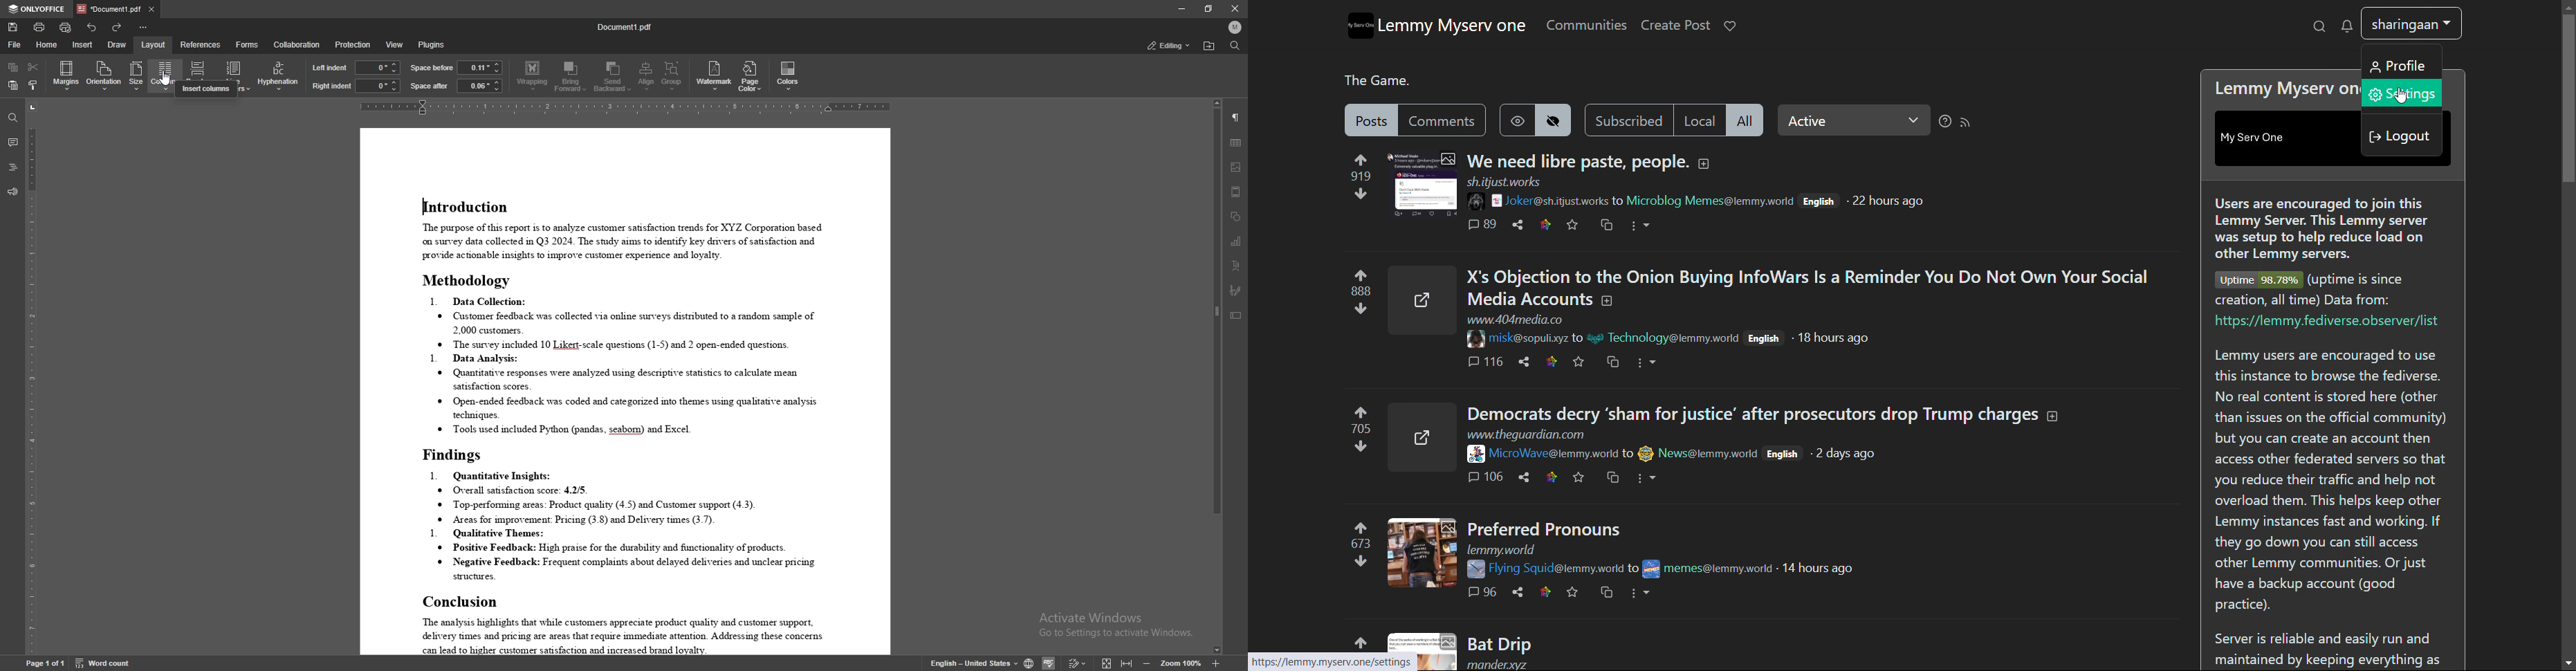  What do you see at coordinates (65, 28) in the screenshot?
I see `quick print` at bounding box center [65, 28].